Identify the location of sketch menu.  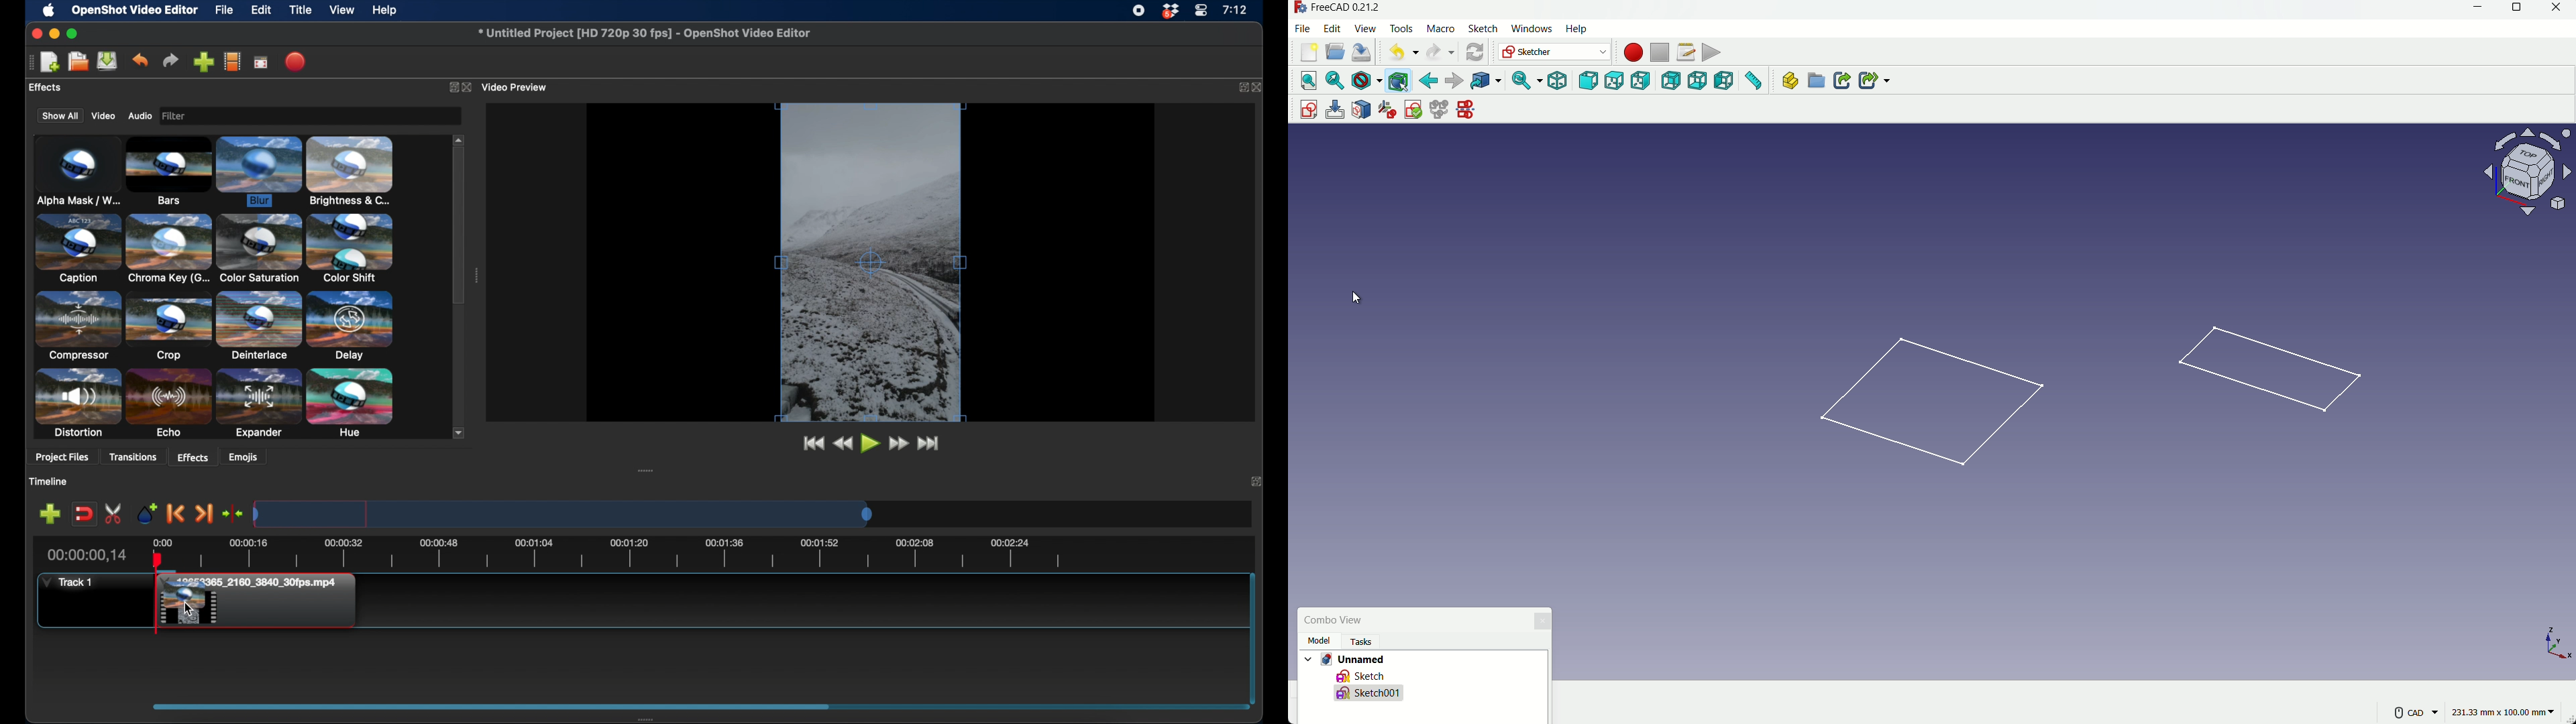
(1481, 29).